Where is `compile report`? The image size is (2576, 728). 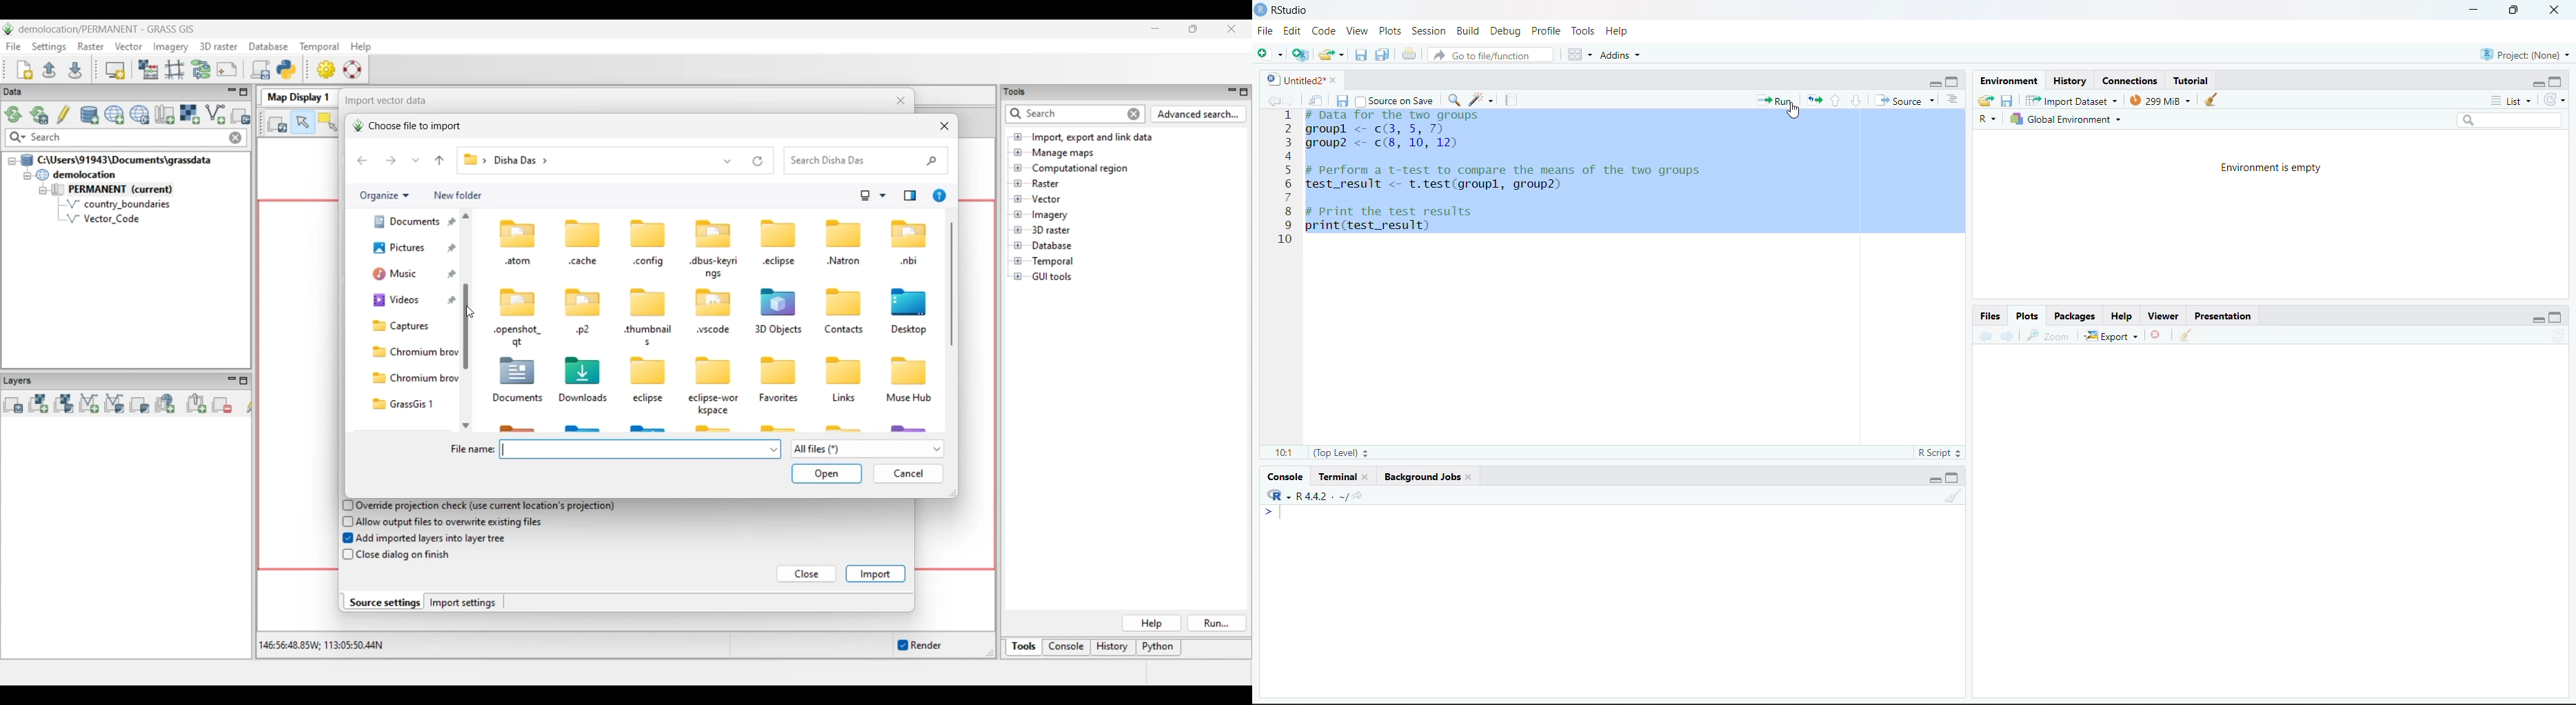
compile report is located at coordinates (1509, 99).